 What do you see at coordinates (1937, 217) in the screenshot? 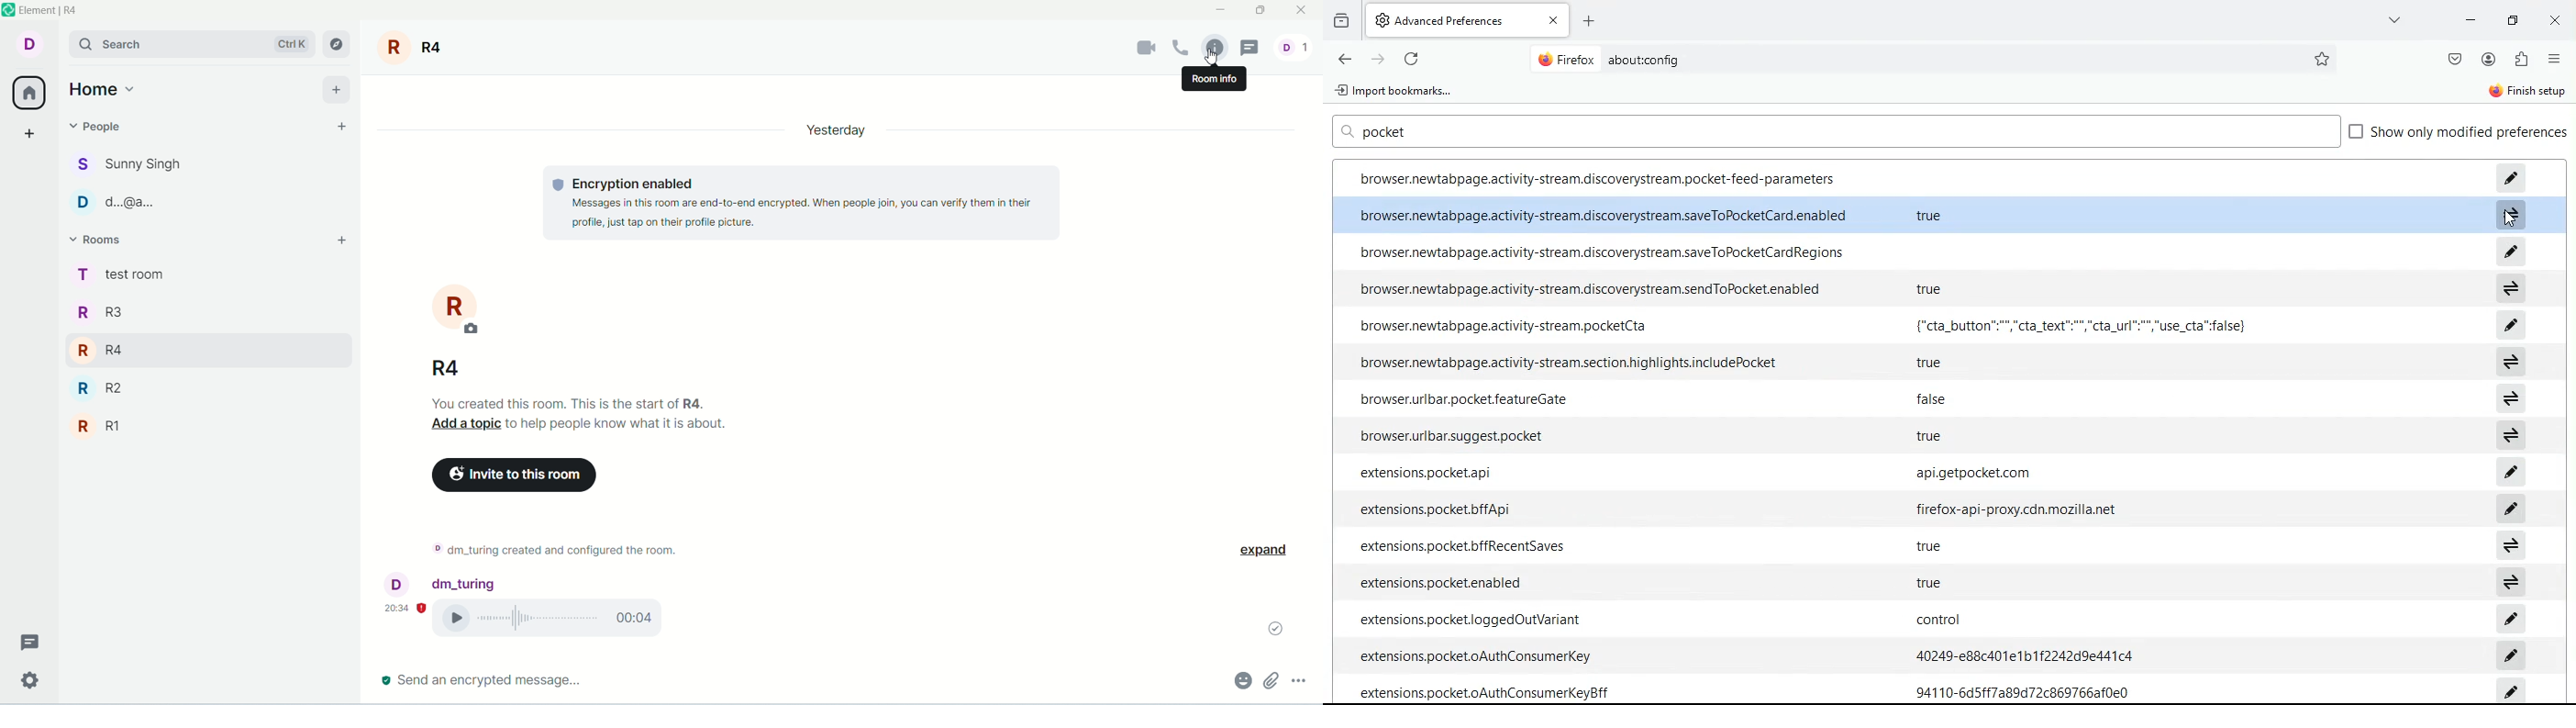
I see `true` at bounding box center [1937, 217].